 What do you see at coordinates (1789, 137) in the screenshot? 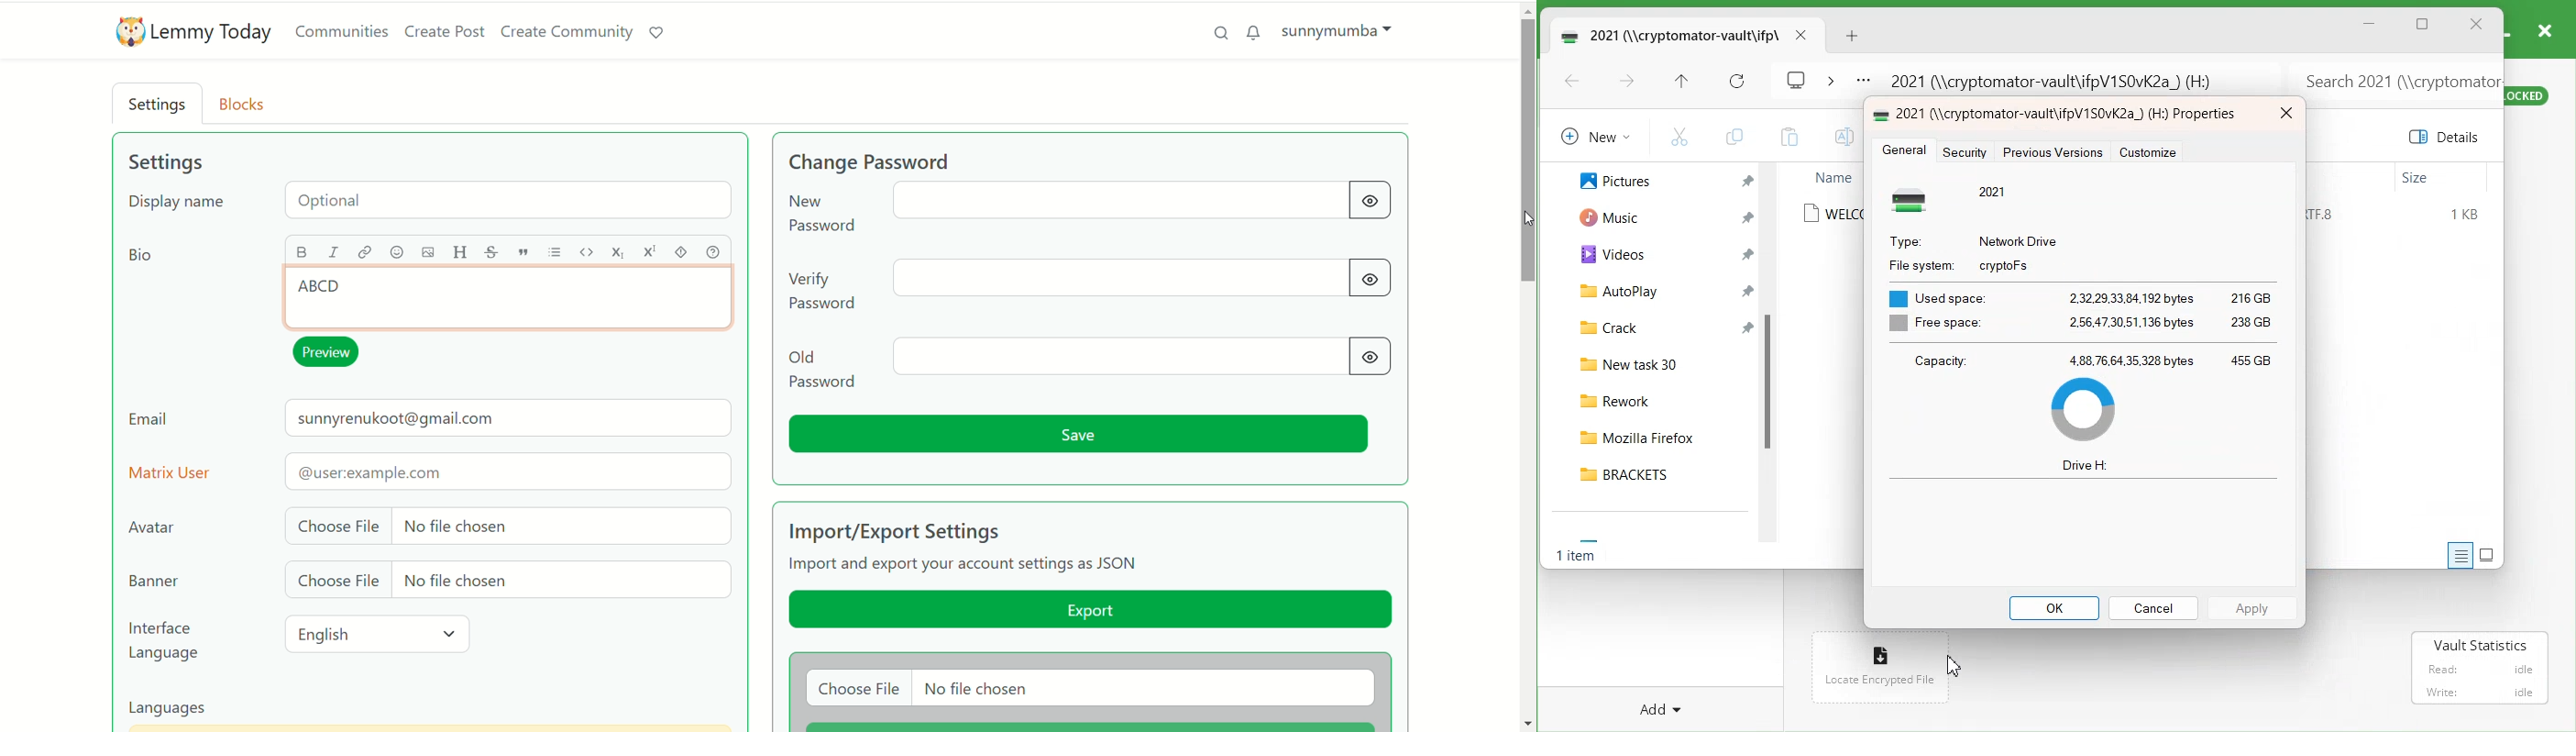
I see `Paste` at bounding box center [1789, 137].